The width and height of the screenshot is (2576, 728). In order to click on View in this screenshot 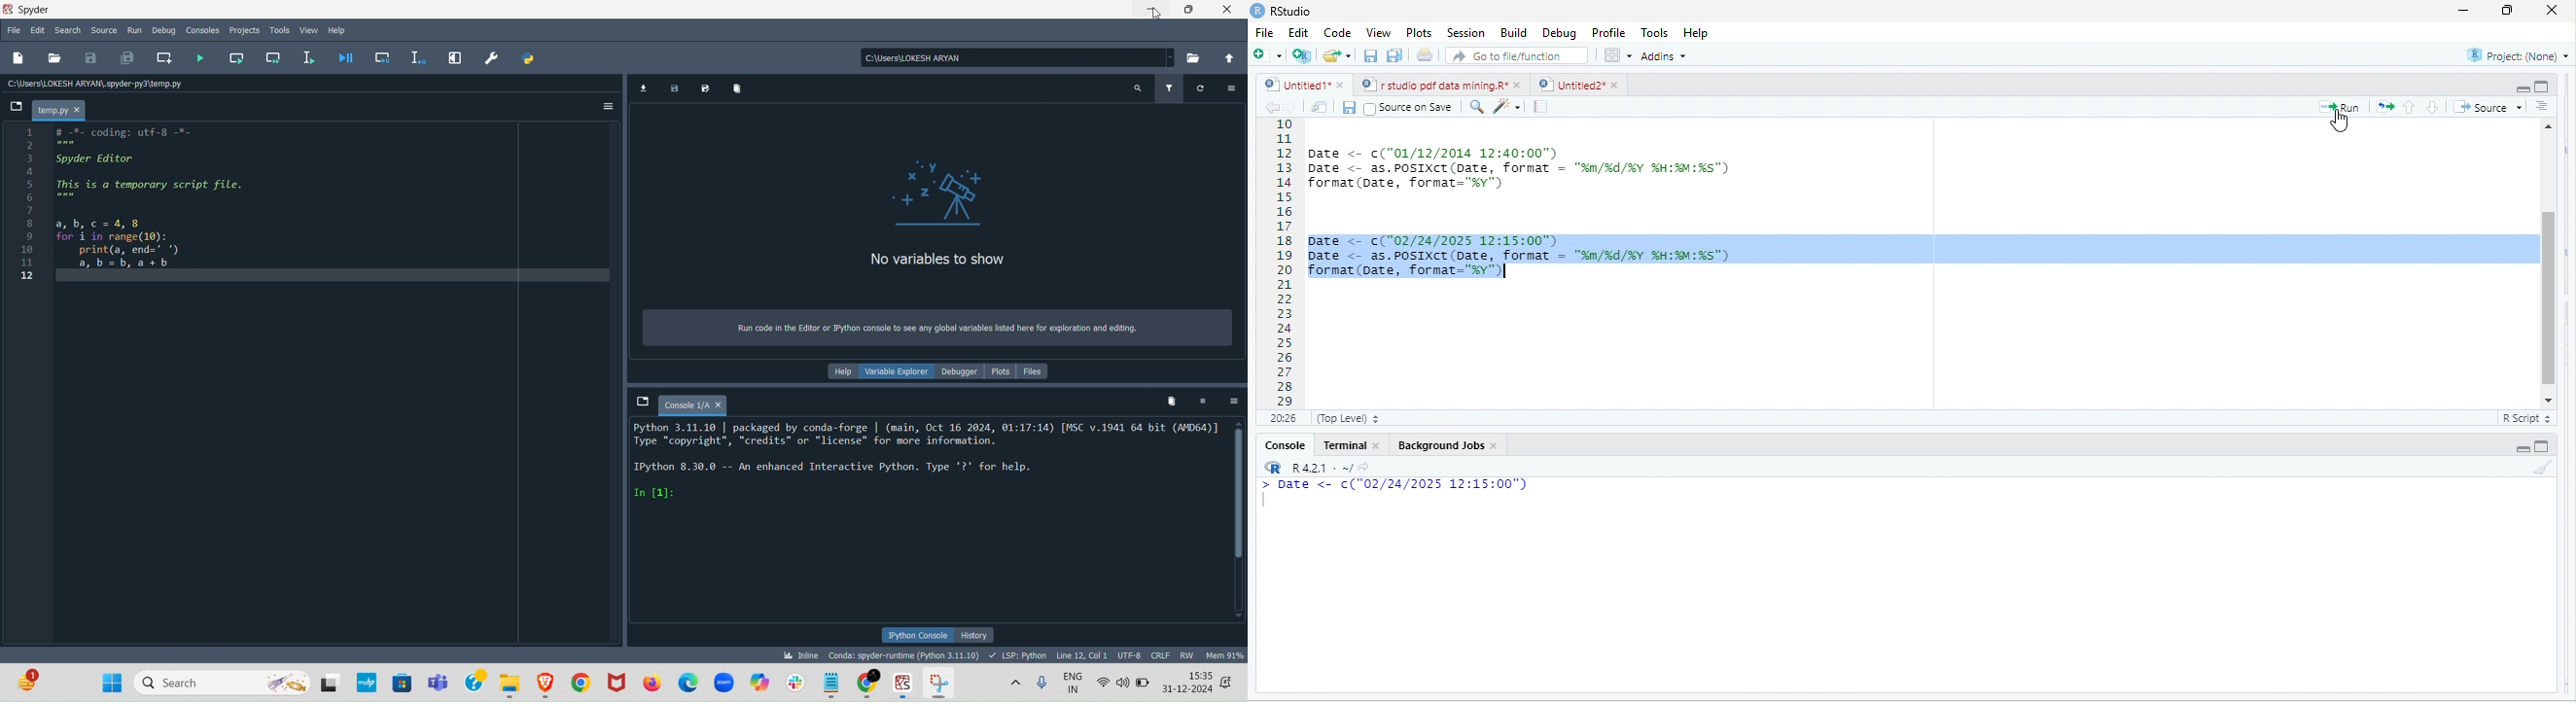, I will do `click(311, 29)`.